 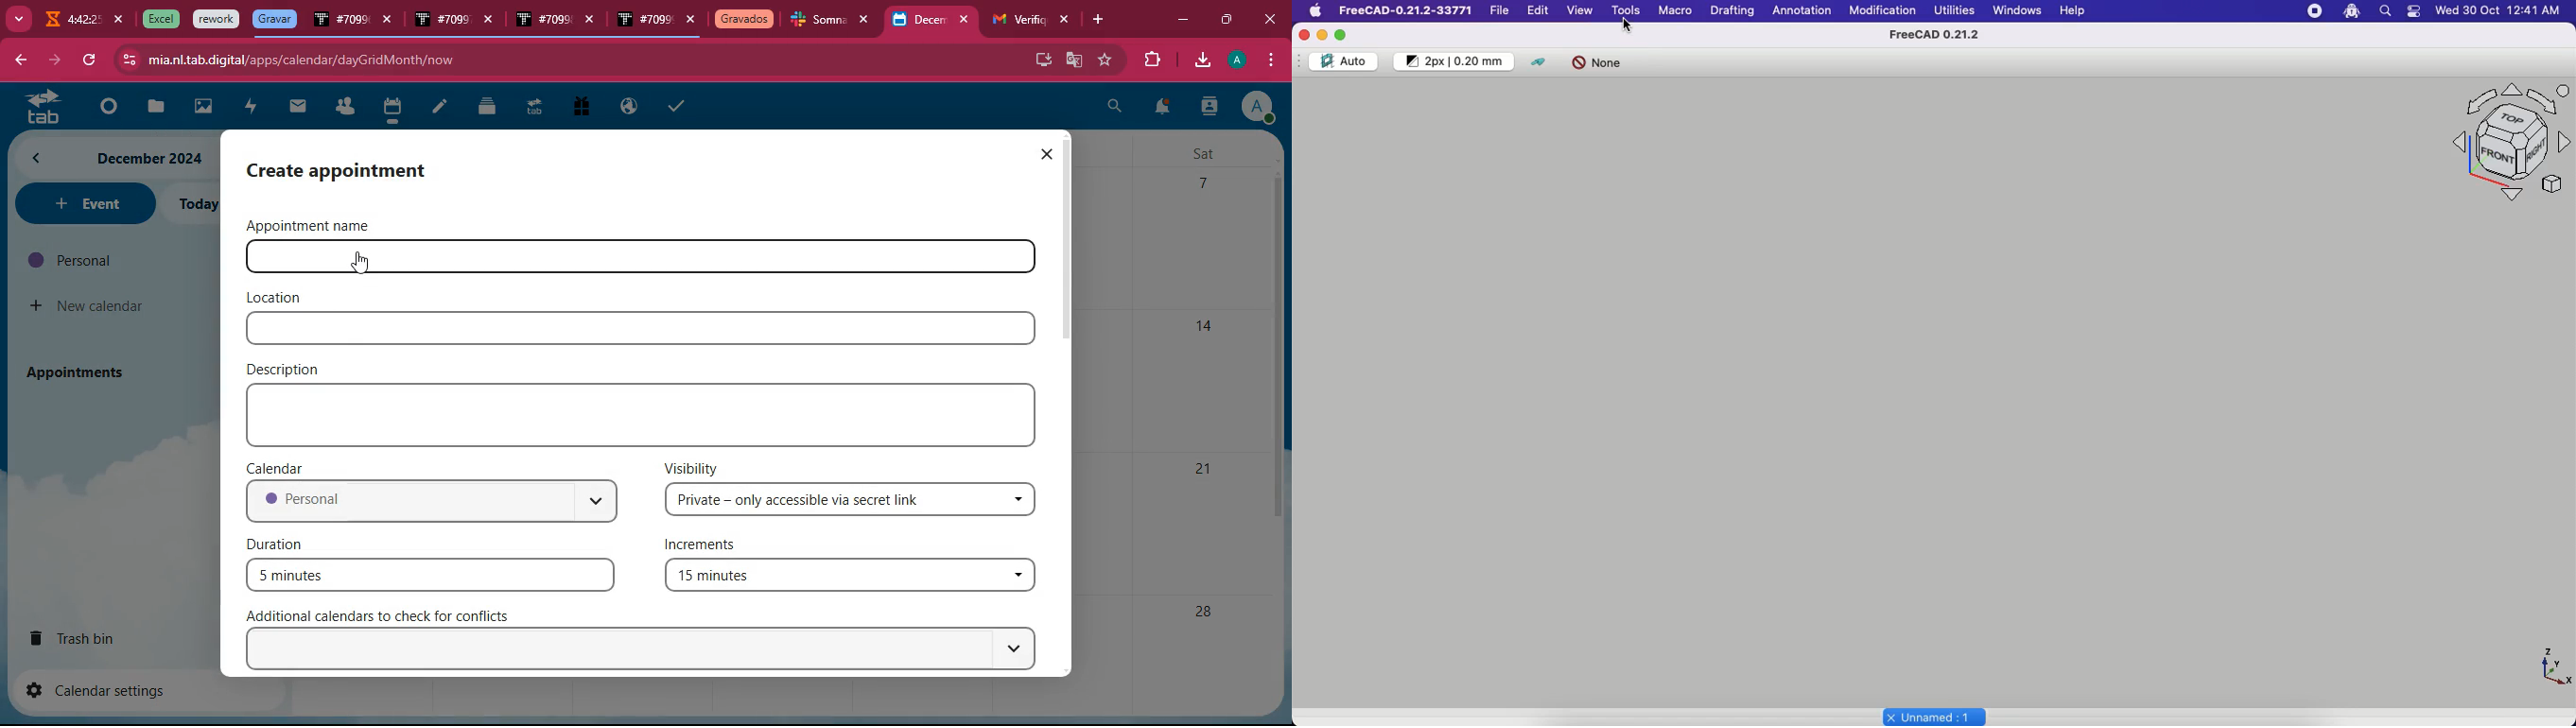 What do you see at coordinates (158, 19) in the screenshot?
I see `tab` at bounding box center [158, 19].